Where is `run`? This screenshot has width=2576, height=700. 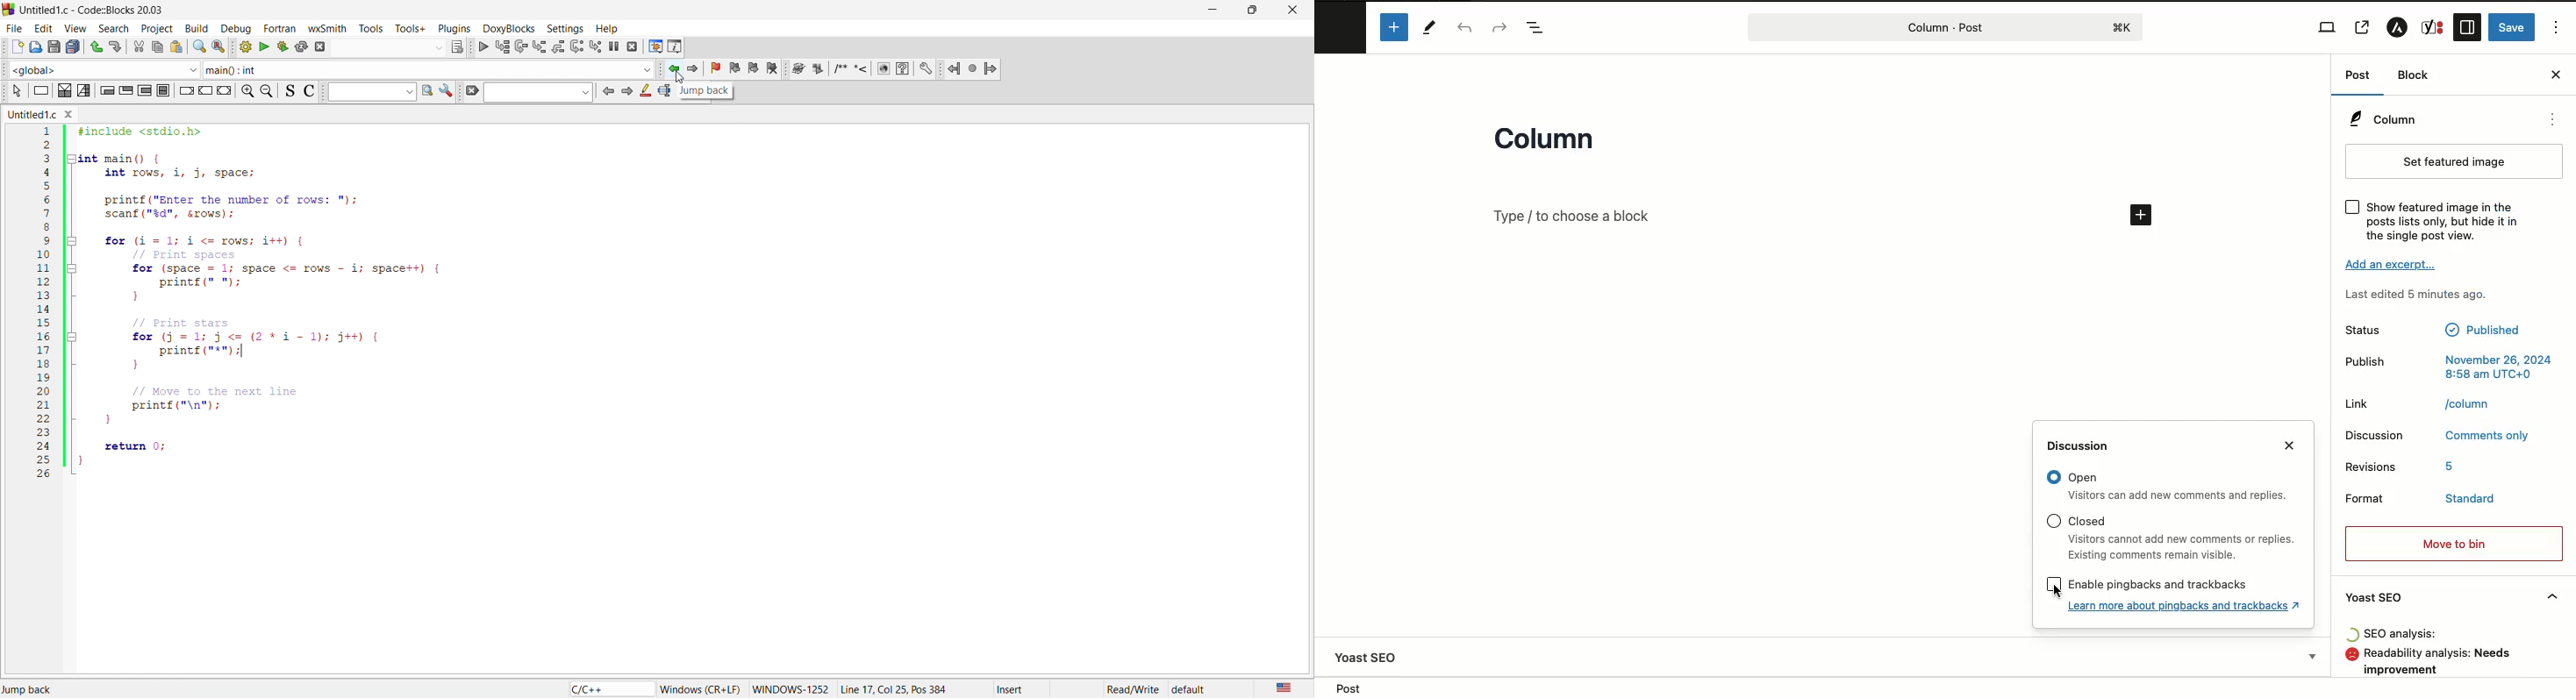 run is located at coordinates (264, 47).